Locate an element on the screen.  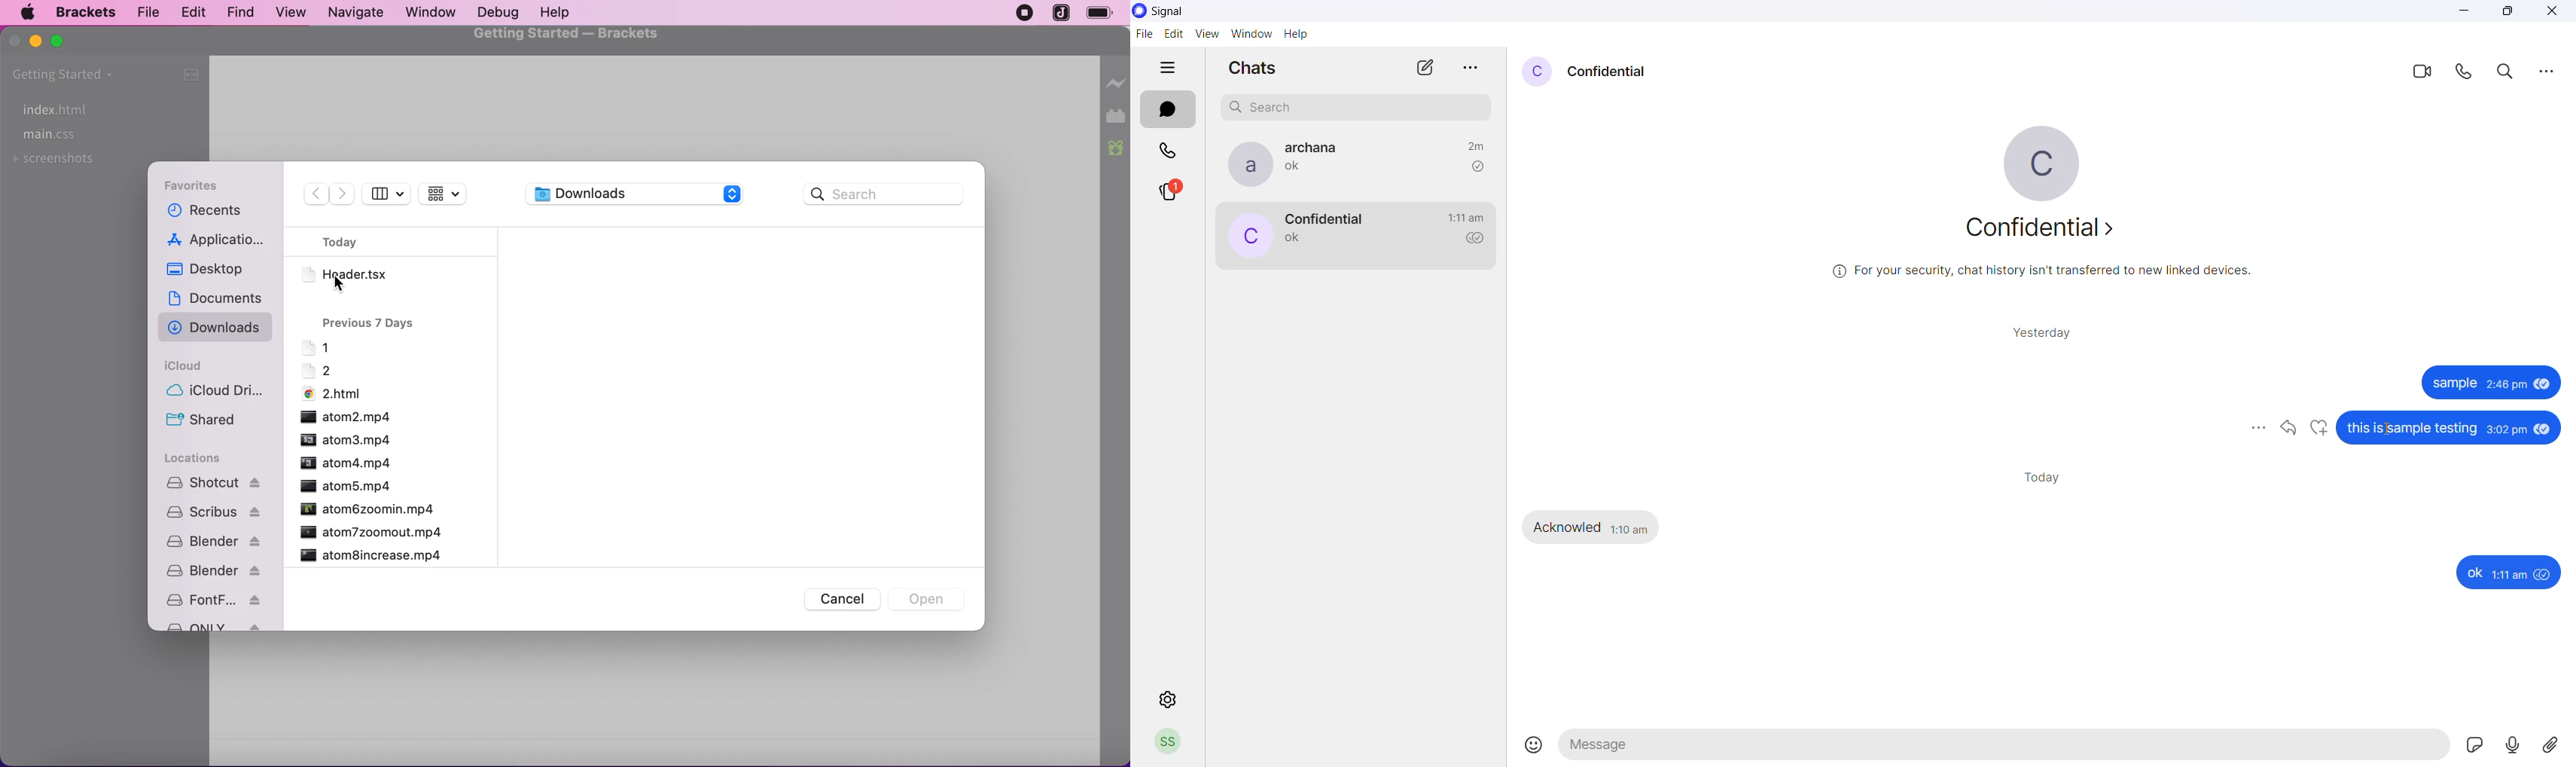
getting started - brackets is located at coordinates (570, 35).